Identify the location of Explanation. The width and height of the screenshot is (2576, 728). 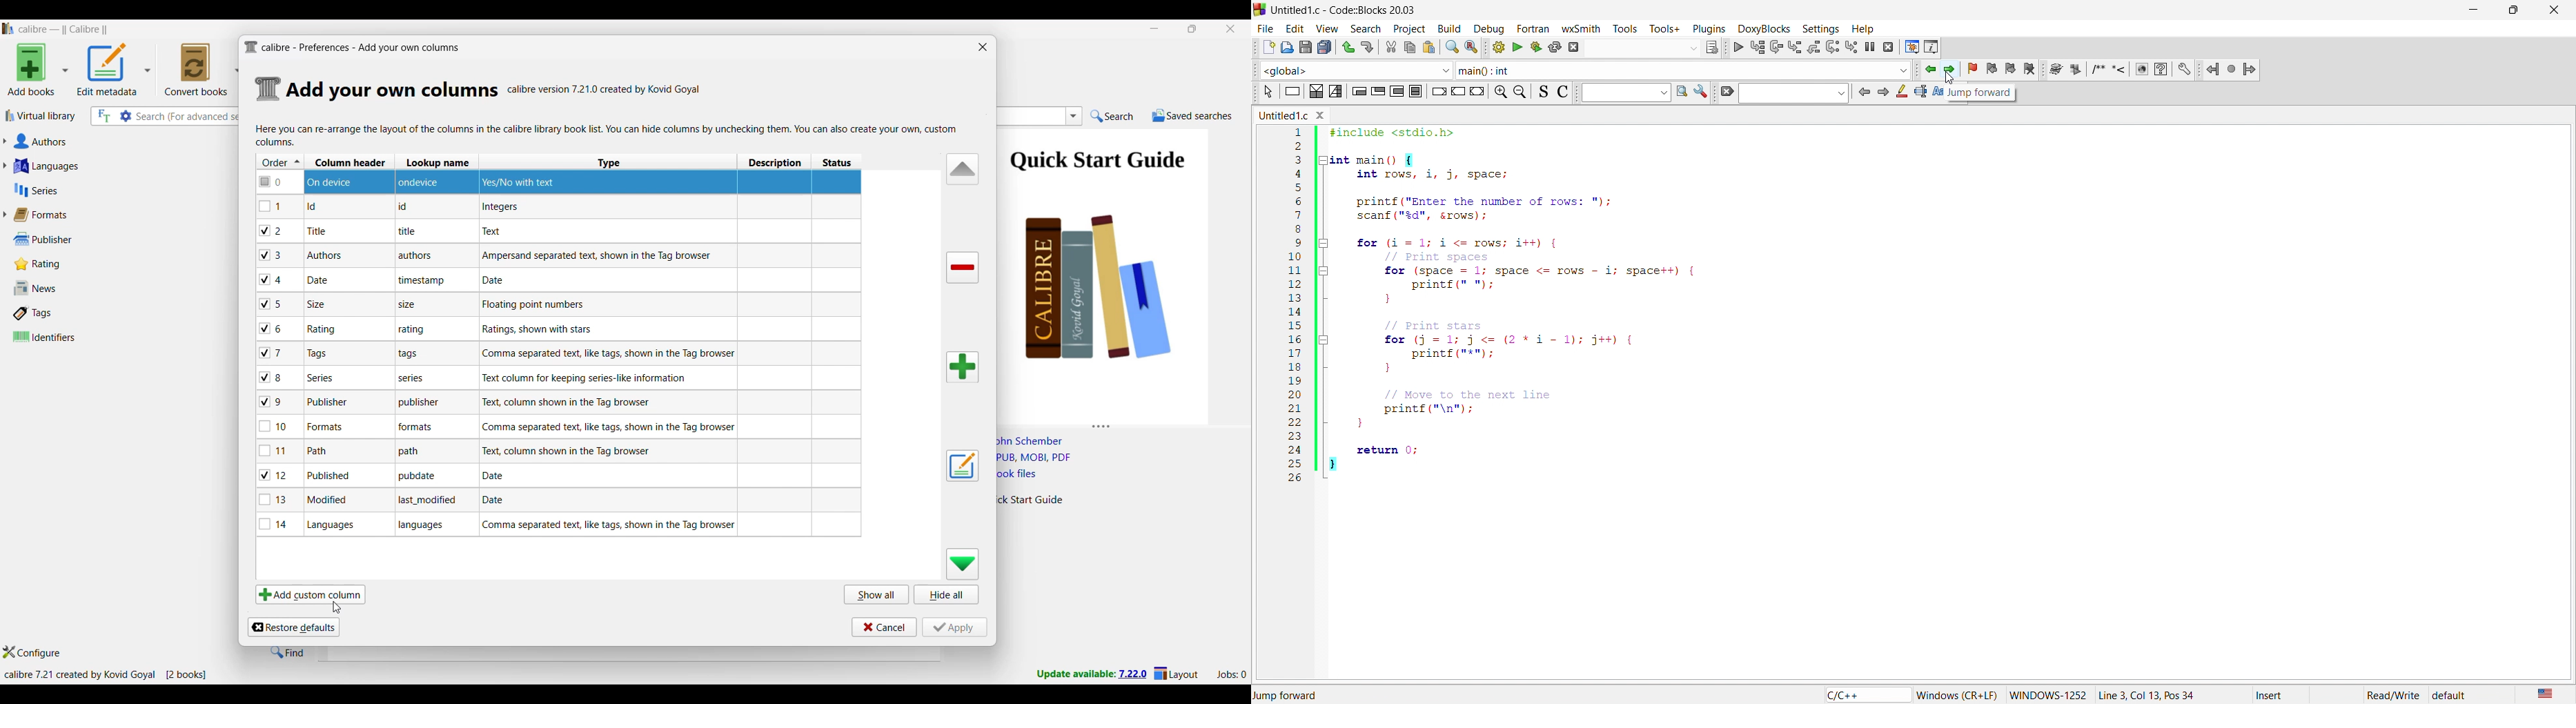
(606, 354).